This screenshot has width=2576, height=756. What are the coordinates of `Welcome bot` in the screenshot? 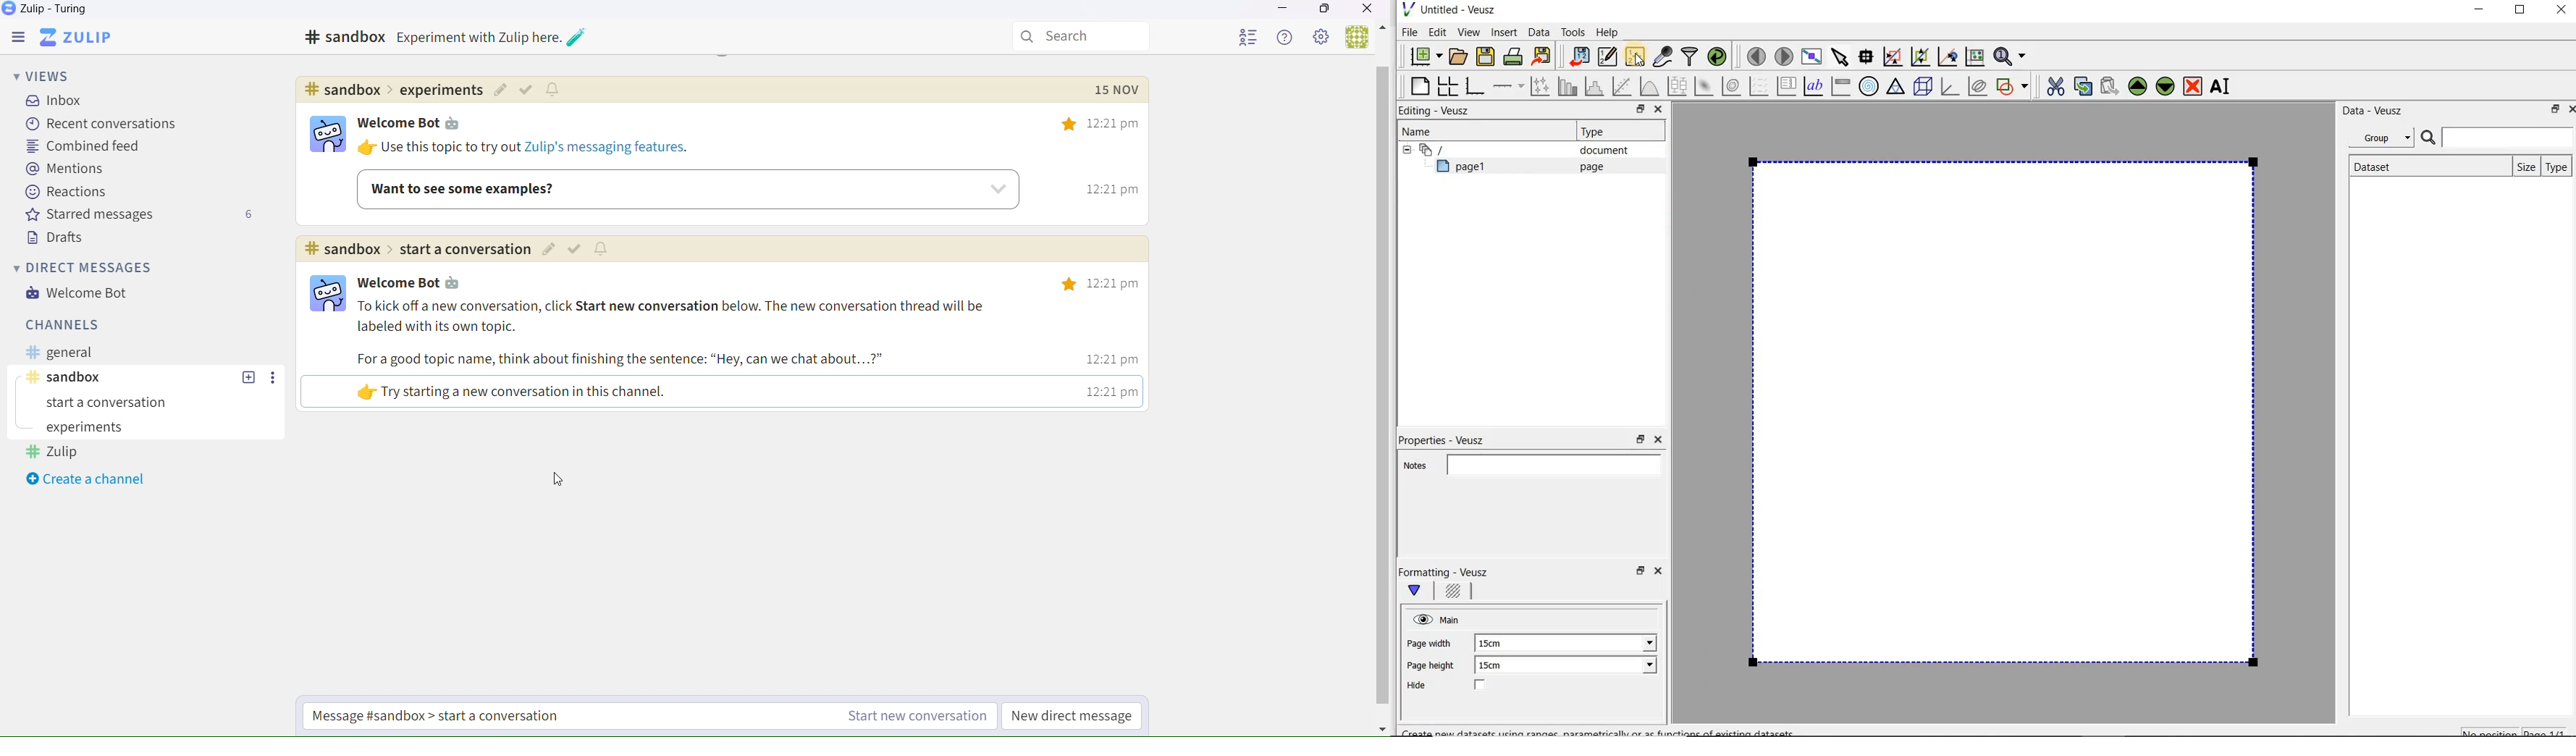 It's located at (85, 296).